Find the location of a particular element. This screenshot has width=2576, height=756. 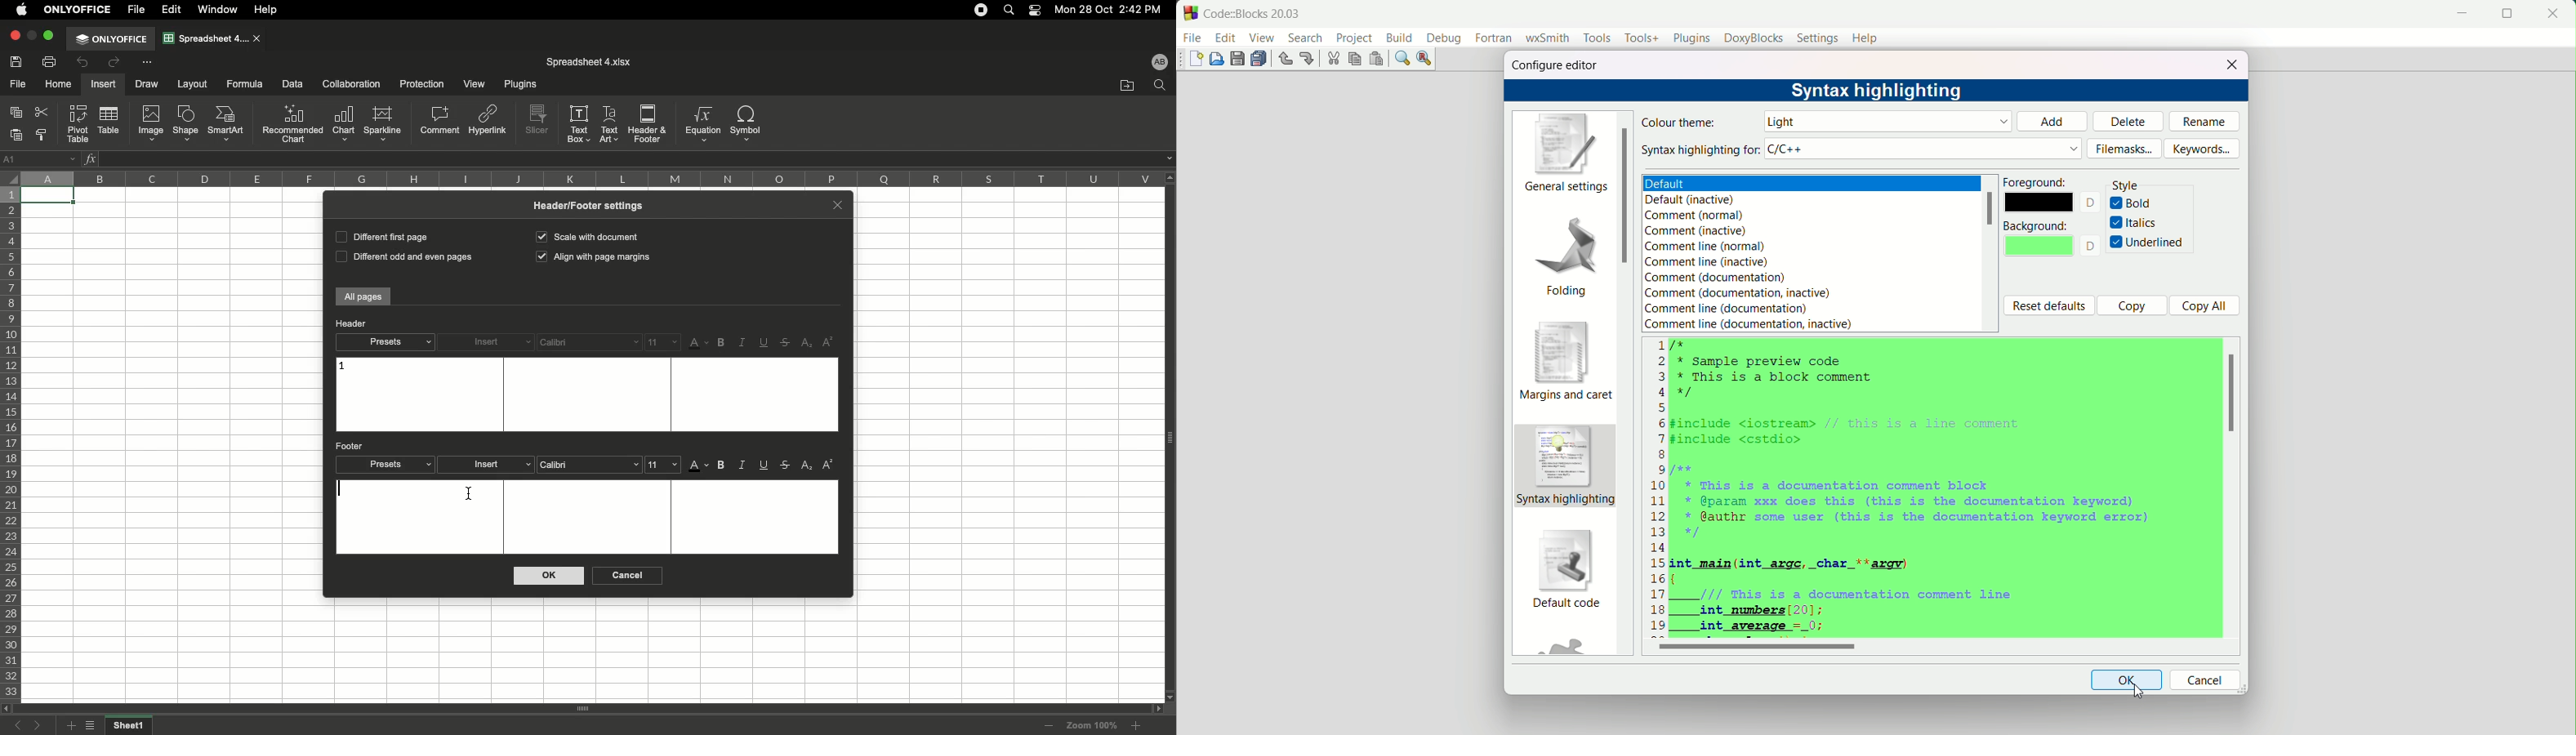

Date/time is located at coordinates (1114, 9).